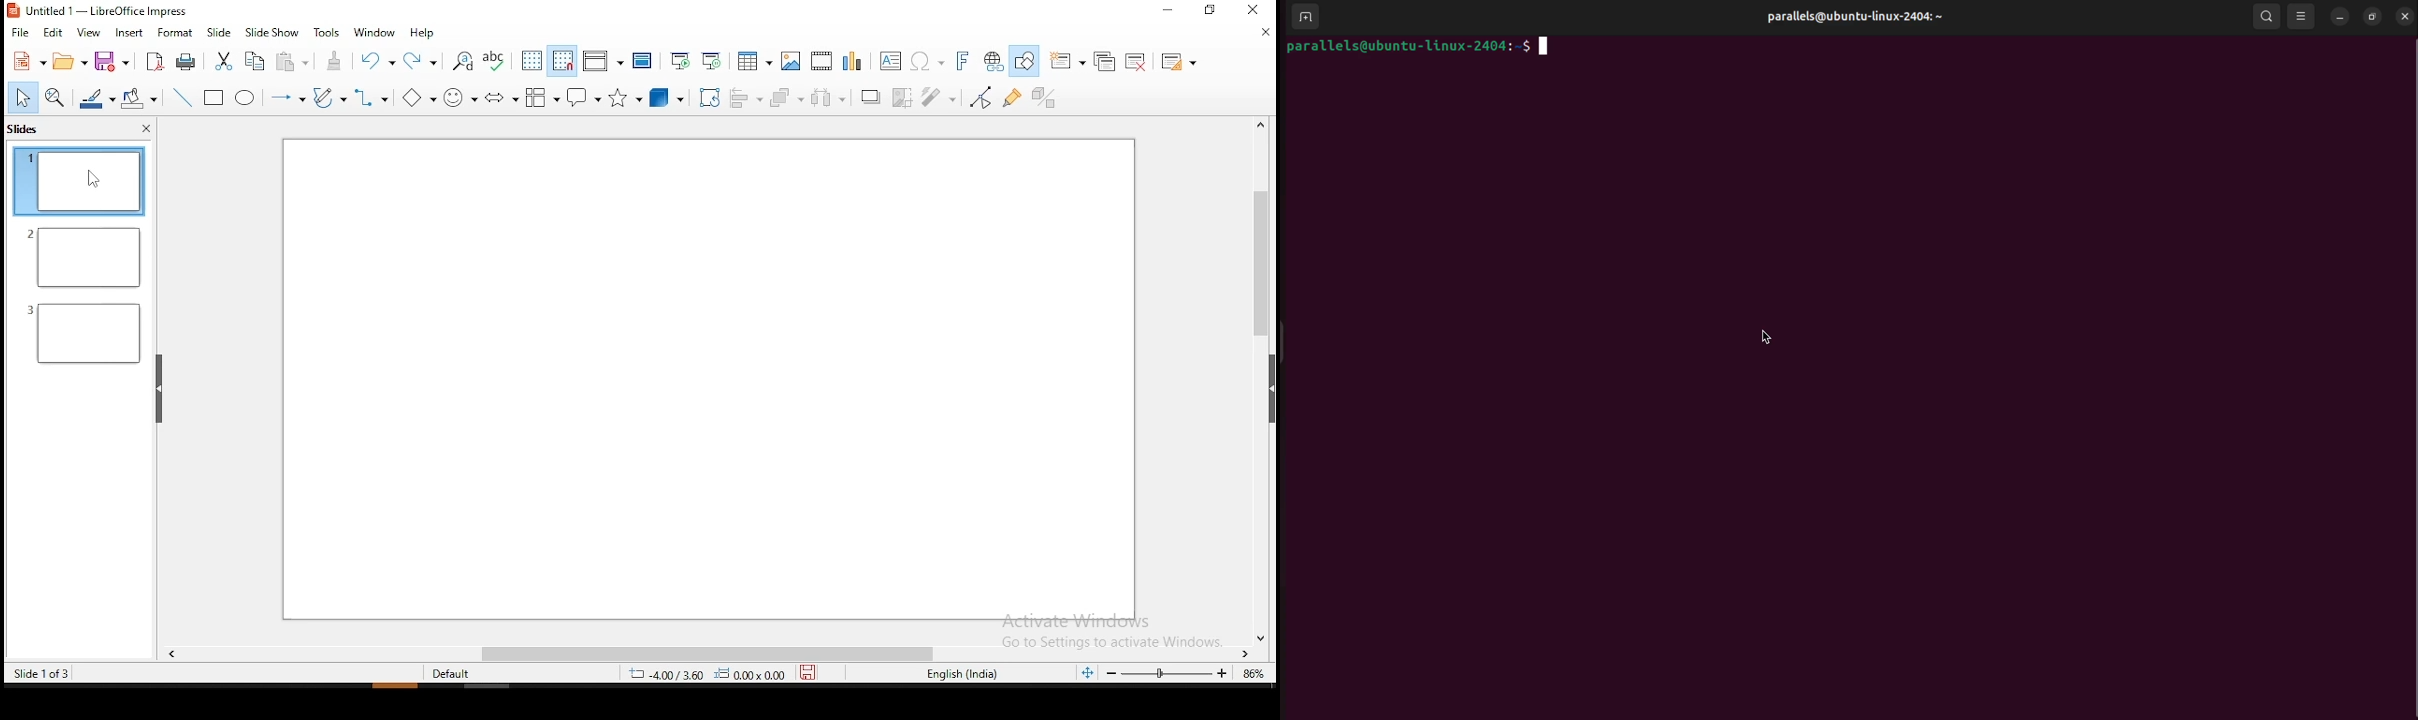 The image size is (2436, 728). Describe the element at coordinates (746, 100) in the screenshot. I see `align objects` at that location.